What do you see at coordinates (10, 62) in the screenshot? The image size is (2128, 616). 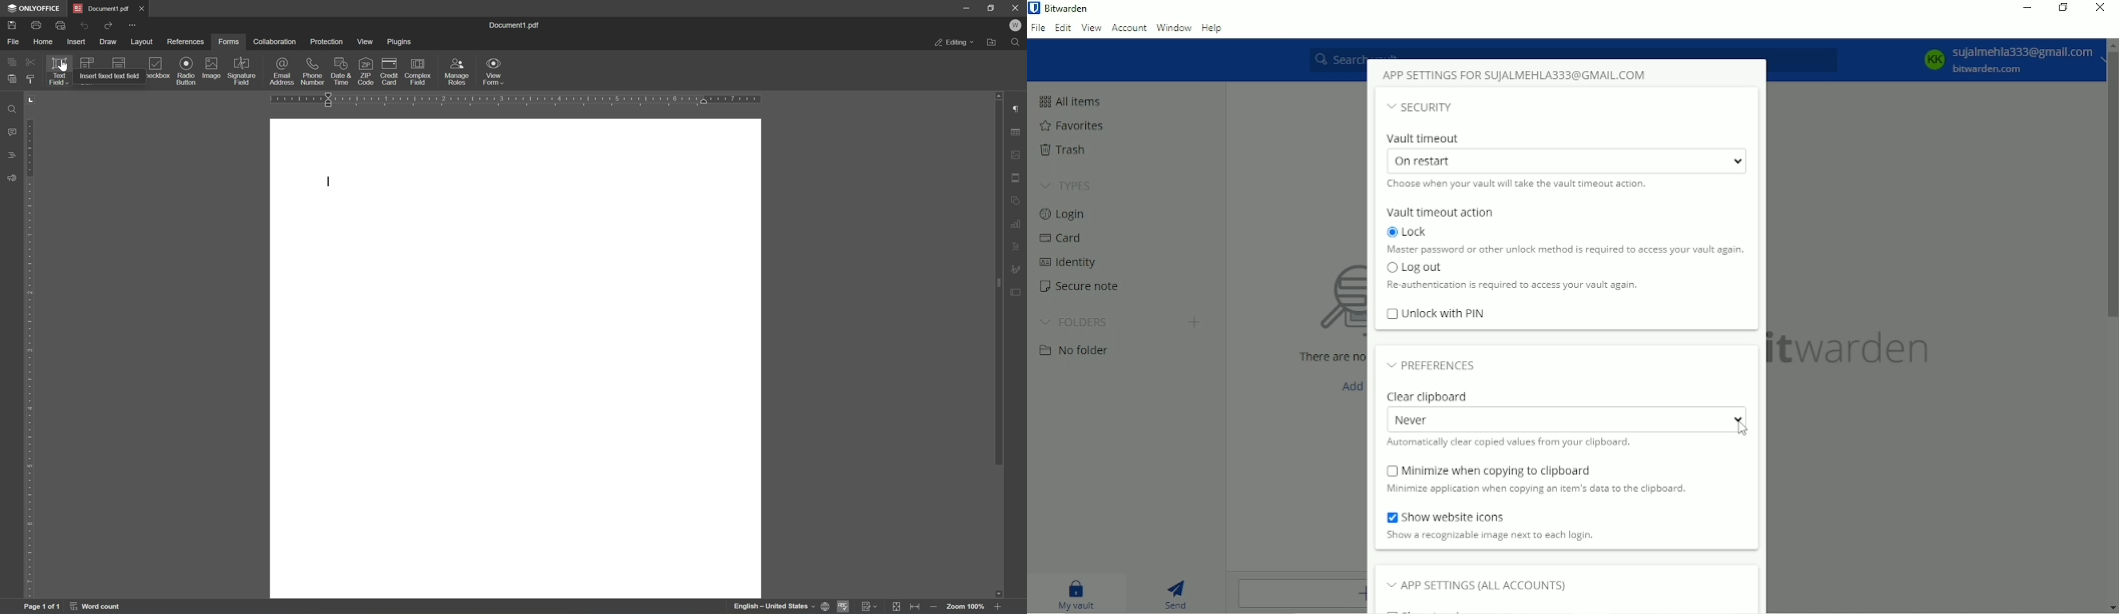 I see `copy` at bounding box center [10, 62].